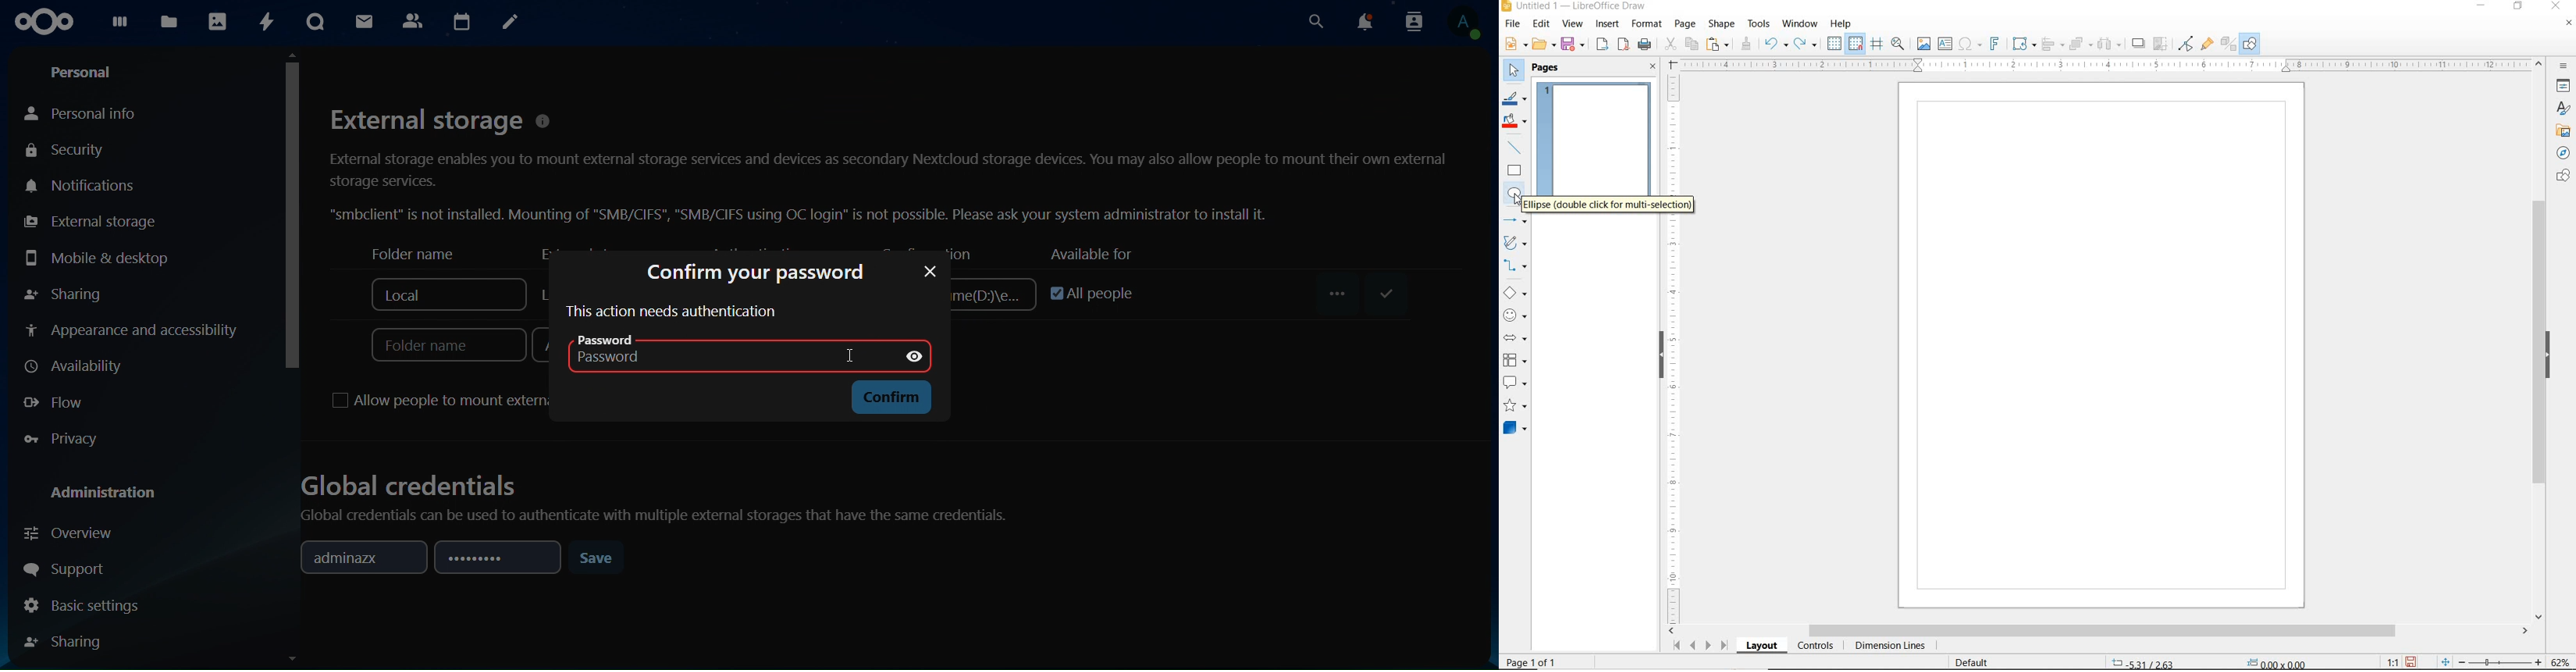 This screenshot has width=2576, height=672. Describe the element at coordinates (291, 211) in the screenshot. I see `cursor` at that location.